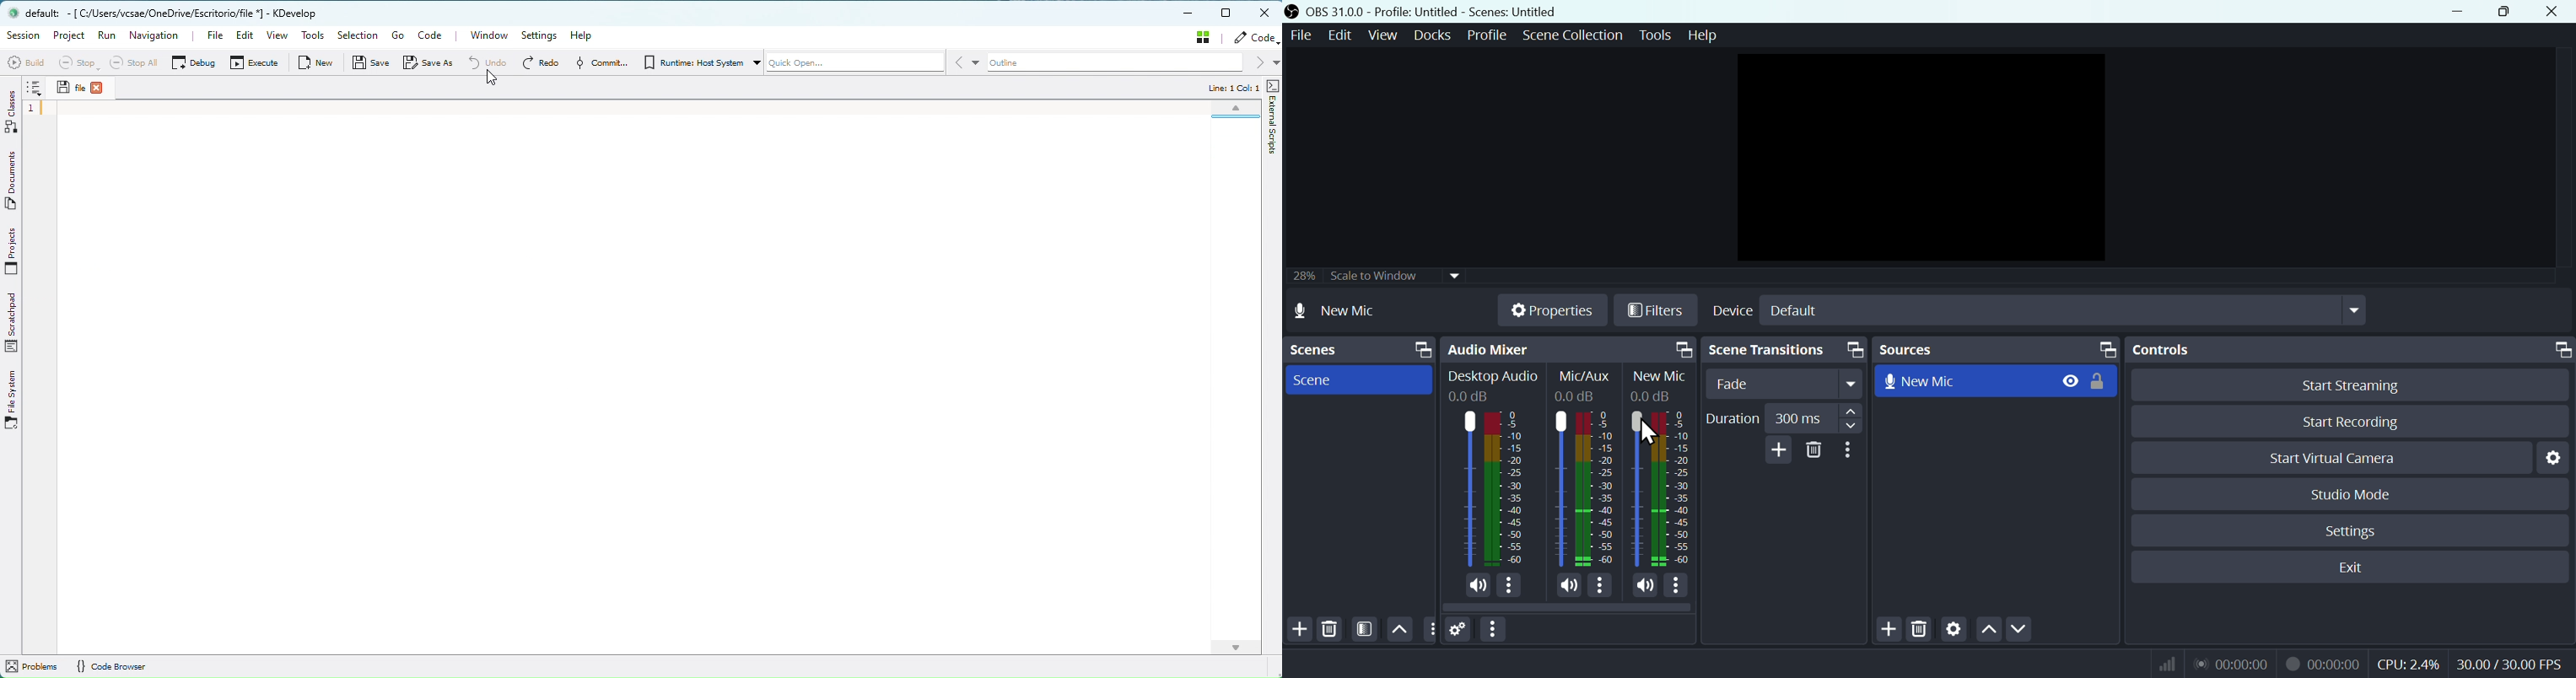 The width and height of the screenshot is (2576, 700). What do you see at coordinates (1677, 487) in the screenshot?
I see `Mic` at bounding box center [1677, 487].